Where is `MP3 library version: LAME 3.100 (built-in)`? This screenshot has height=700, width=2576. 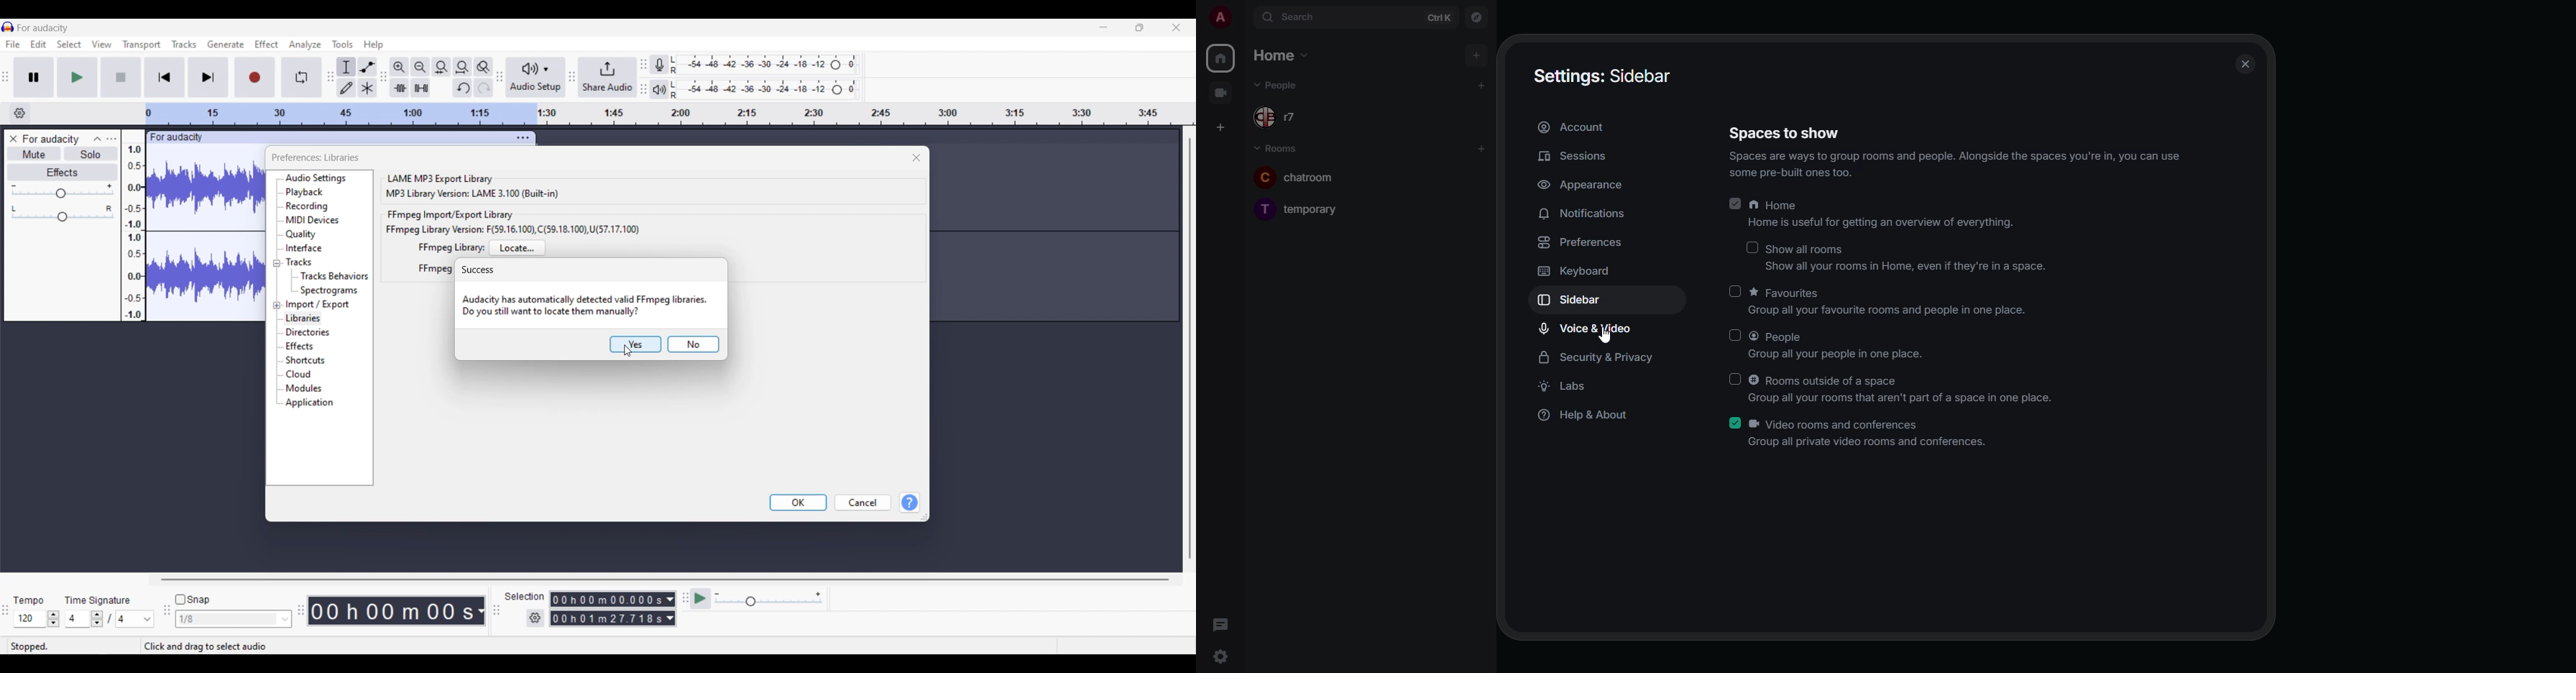
MP3 library version: LAME 3.100 (built-in) is located at coordinates (472, 194).